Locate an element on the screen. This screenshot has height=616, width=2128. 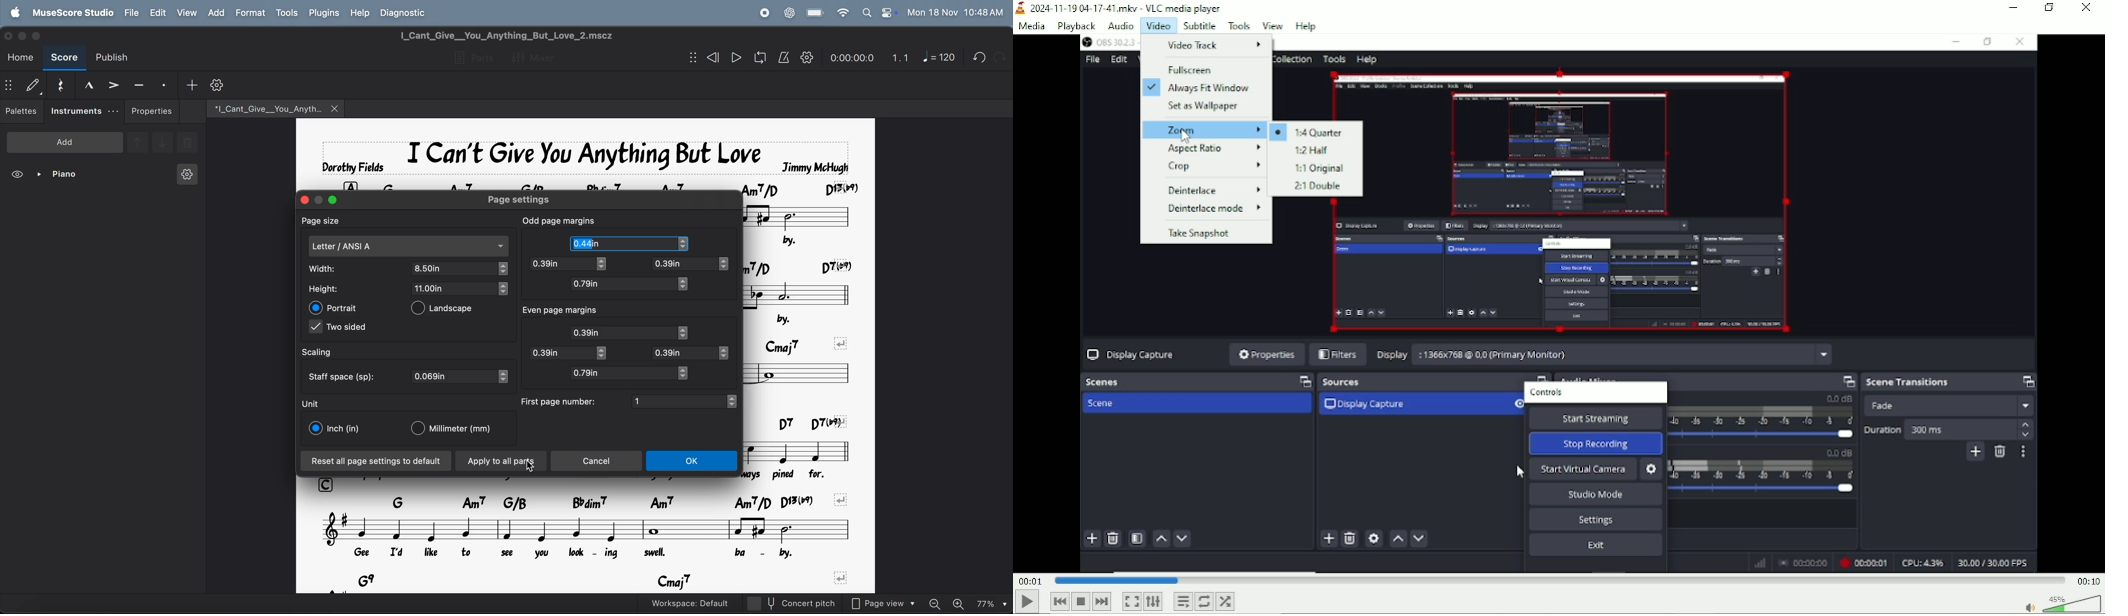
toggle is located at coordinates (736, 401).